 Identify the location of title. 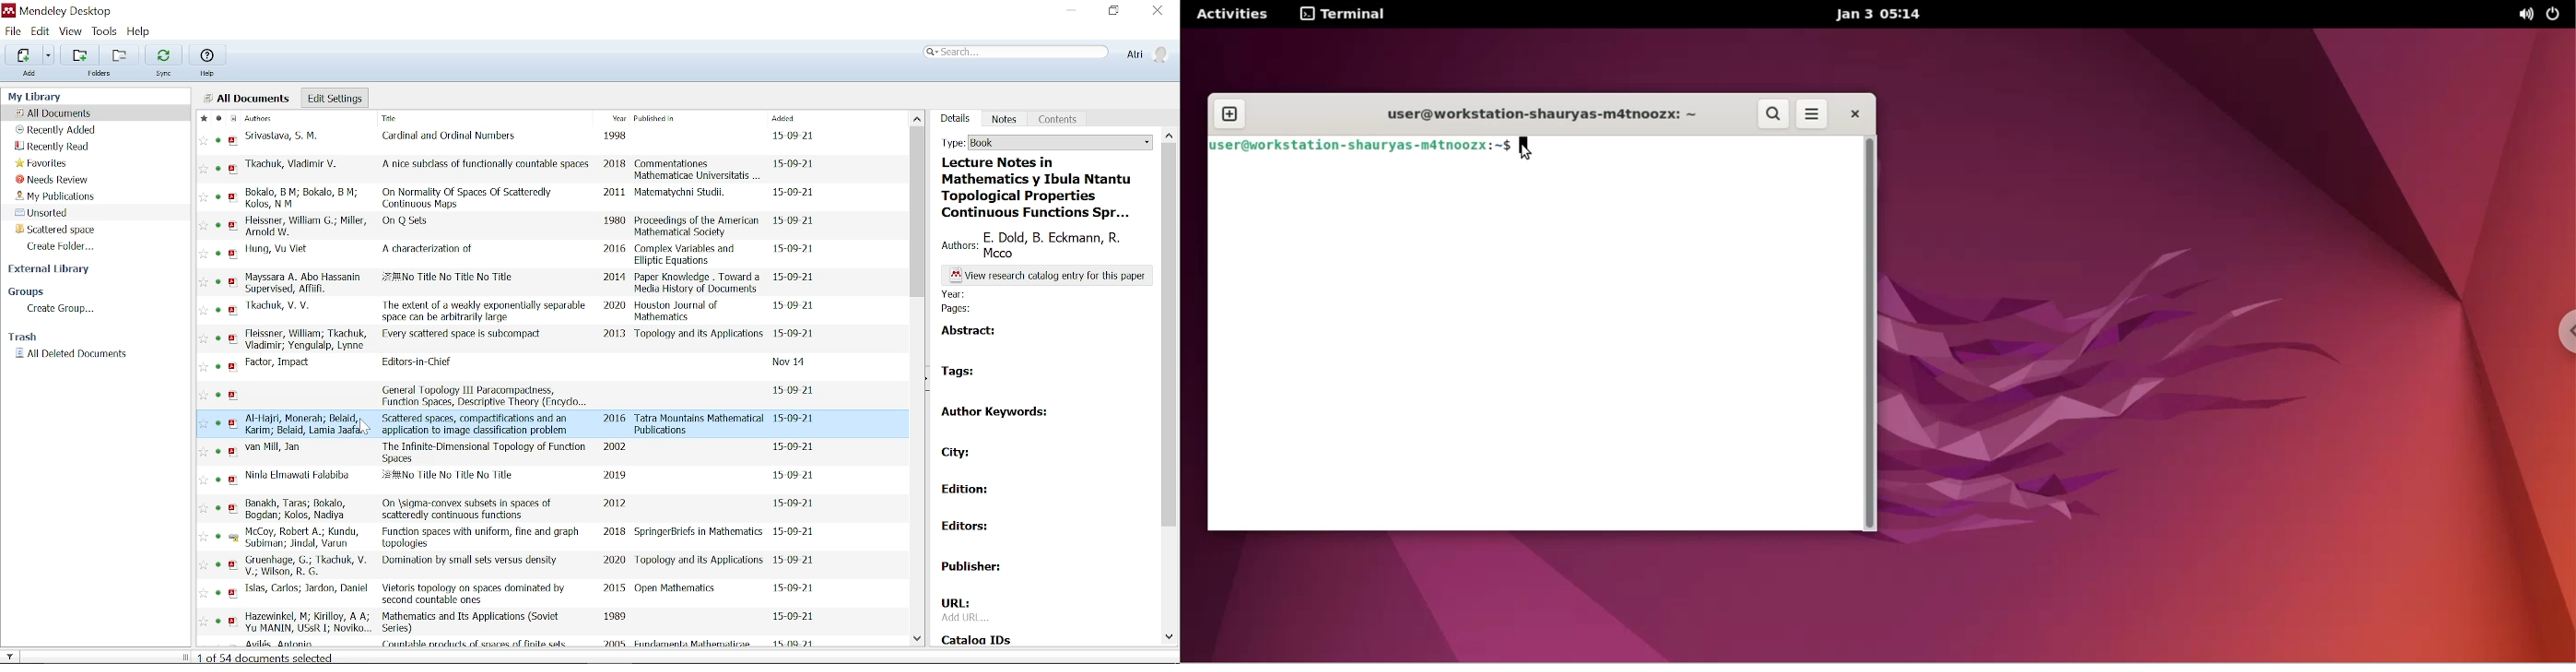
(428, 248).